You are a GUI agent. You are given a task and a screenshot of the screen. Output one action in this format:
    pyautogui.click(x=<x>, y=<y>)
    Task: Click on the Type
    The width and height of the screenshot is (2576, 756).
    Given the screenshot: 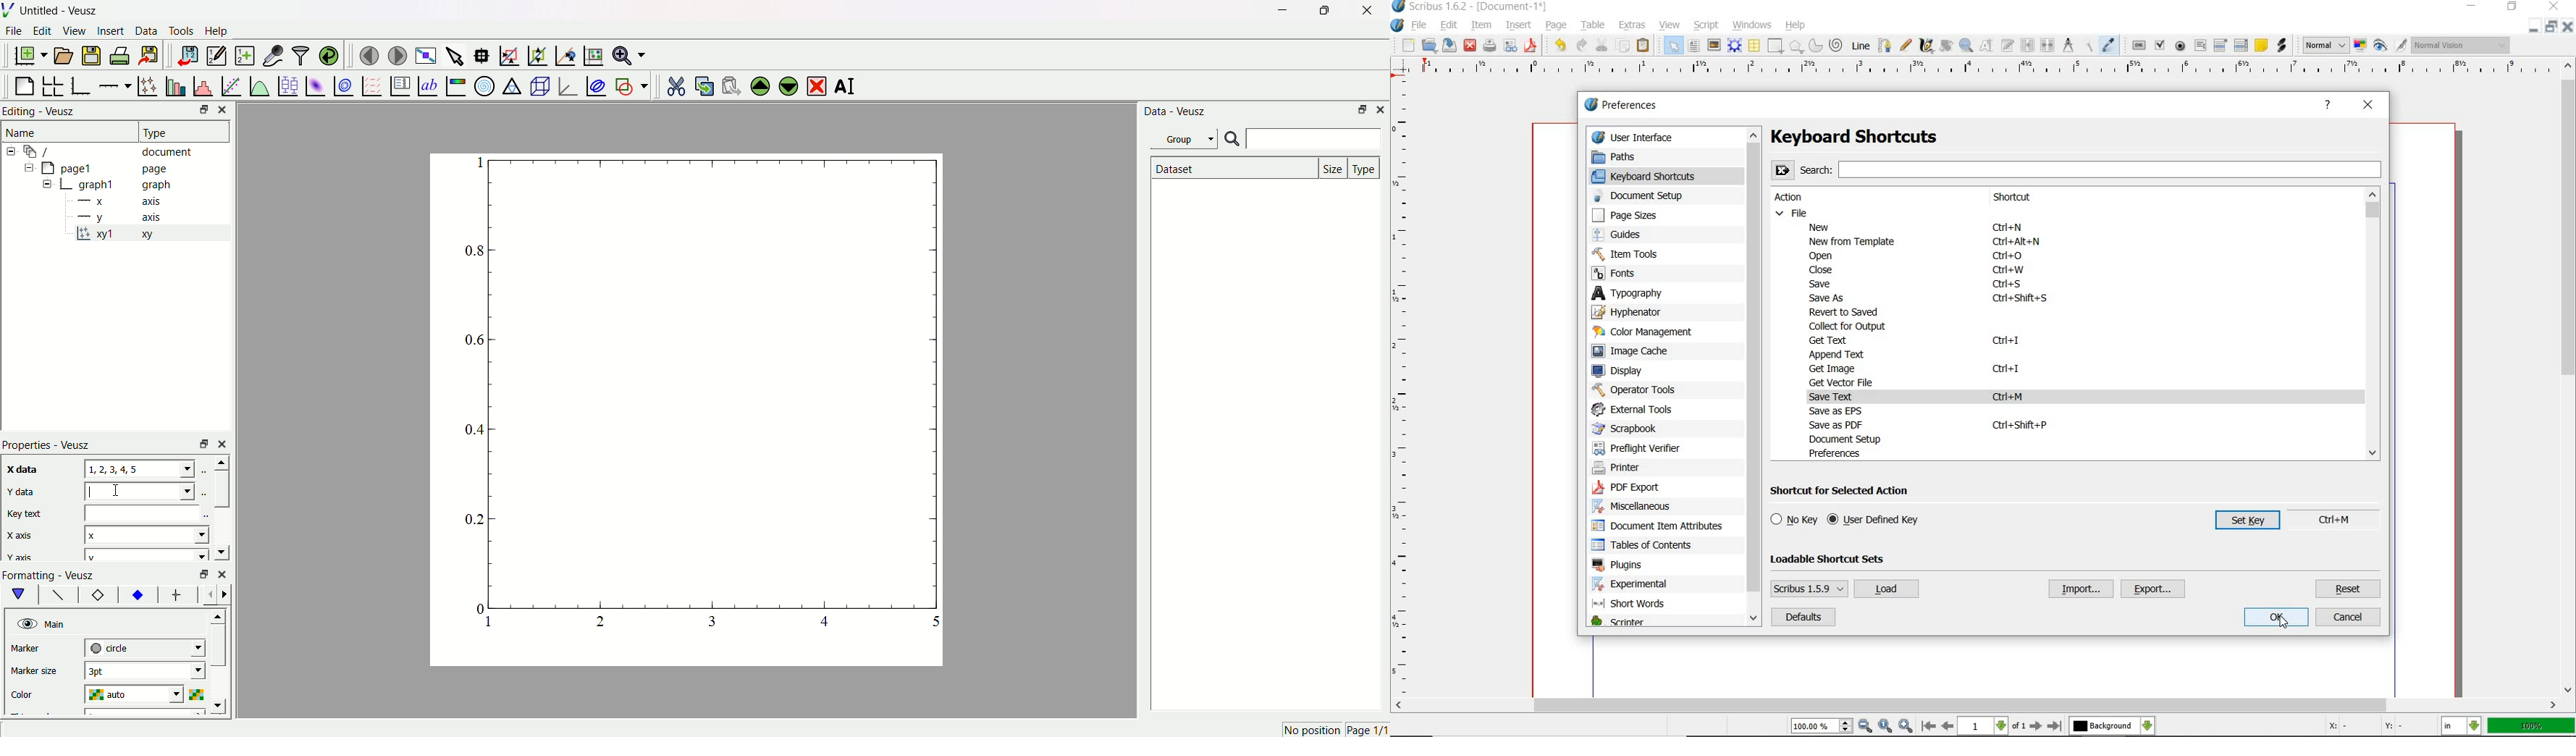 What is the action you would take?
    pyautogui.click(x=1365, y=167)
    